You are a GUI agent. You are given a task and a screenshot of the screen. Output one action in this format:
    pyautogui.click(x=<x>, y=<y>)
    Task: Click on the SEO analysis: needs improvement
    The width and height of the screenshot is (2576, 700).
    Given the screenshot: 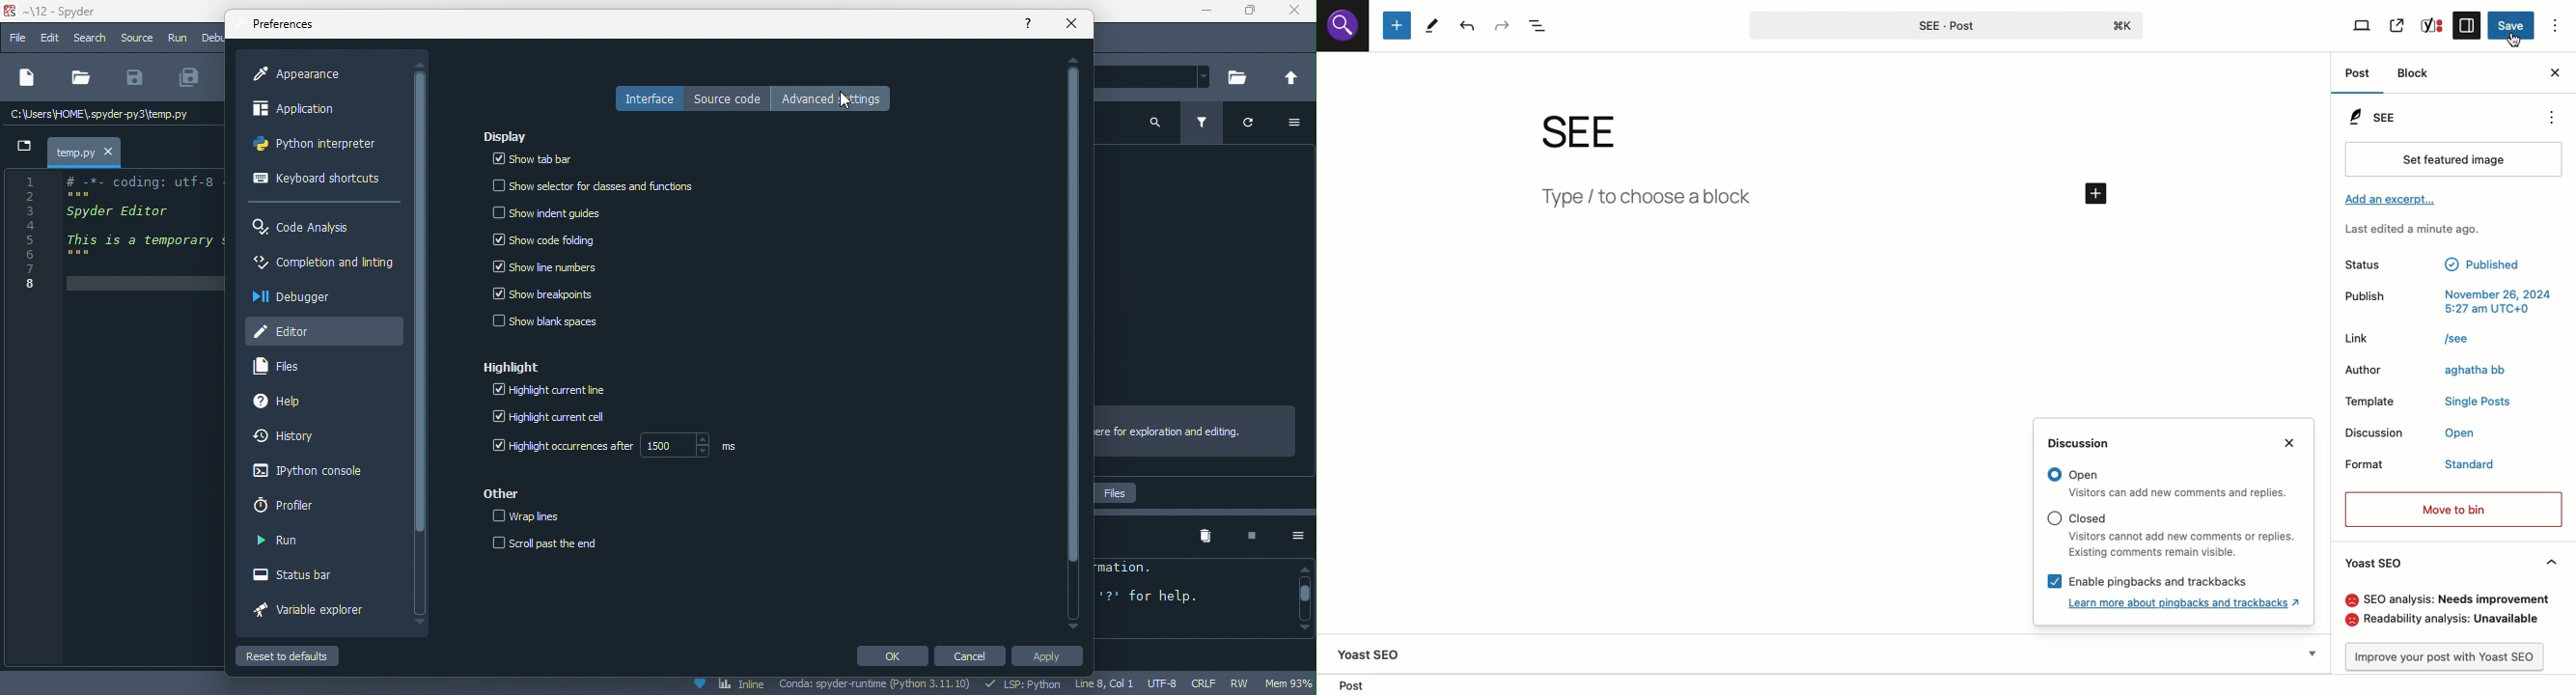 What is the action you would take?
    pyautogui.click(x=2446, y=599)
    